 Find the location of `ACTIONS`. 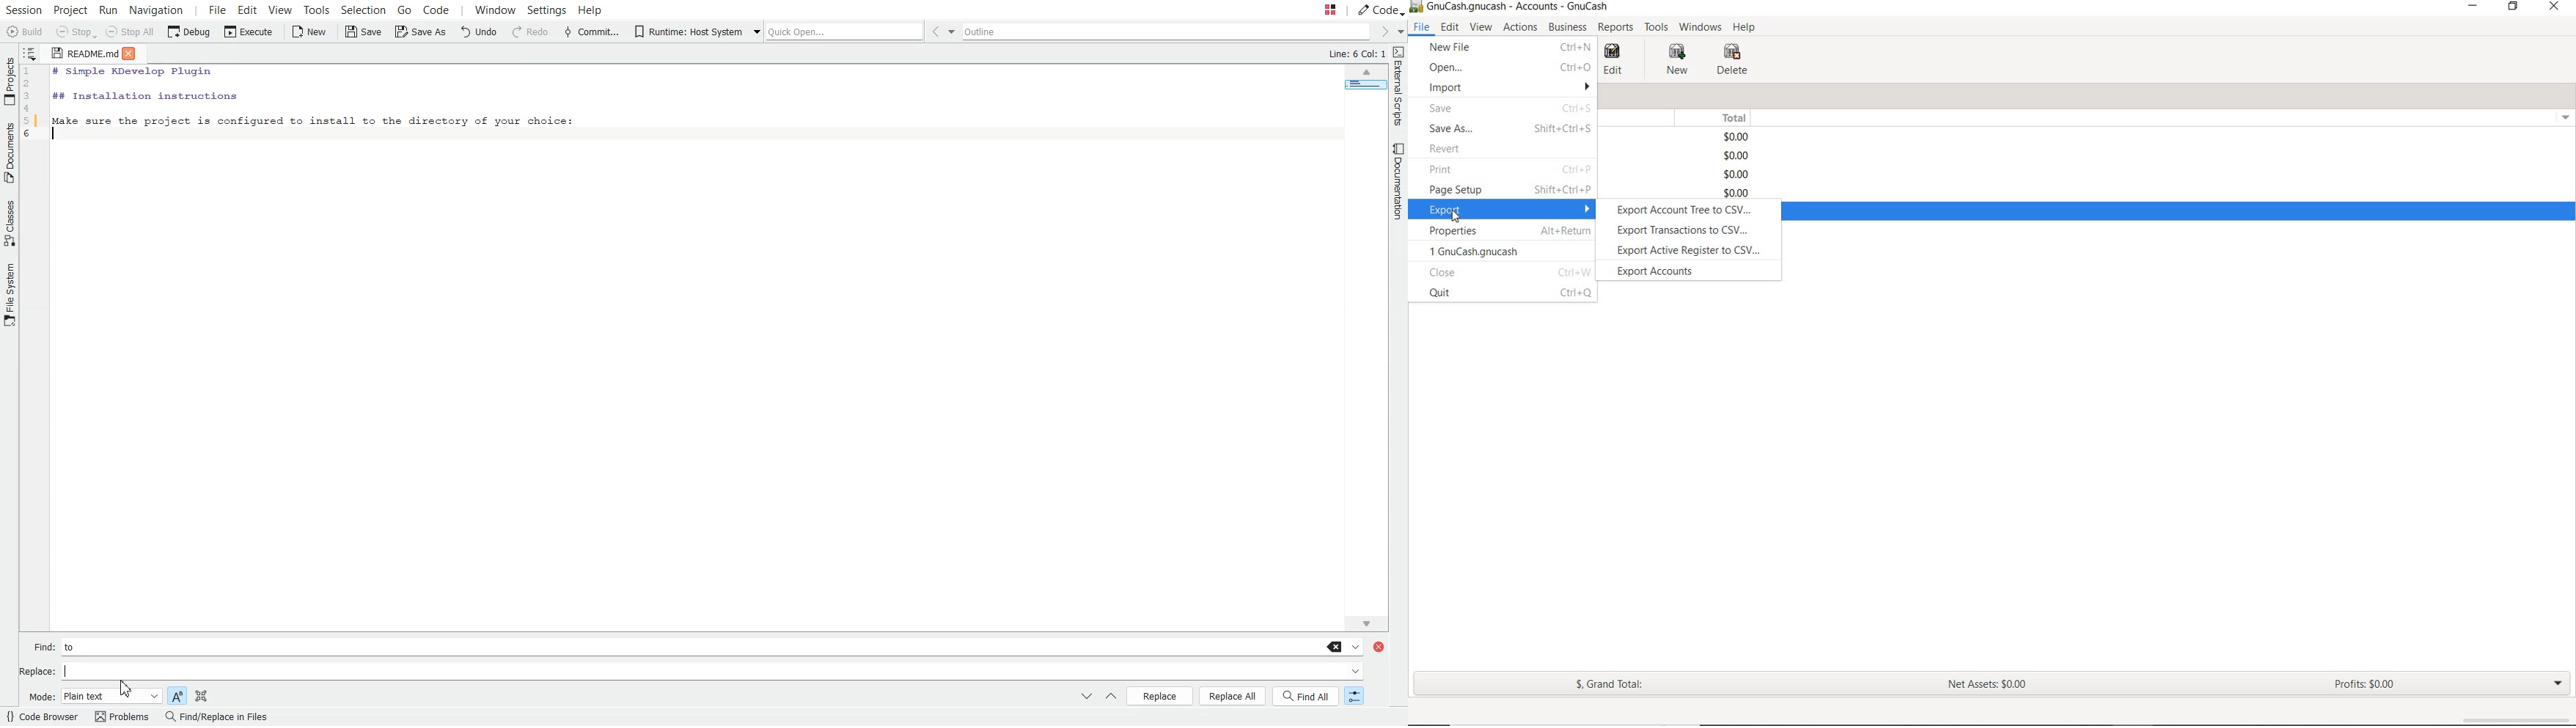

ACTIONS is located at coordinates (1521, 30).